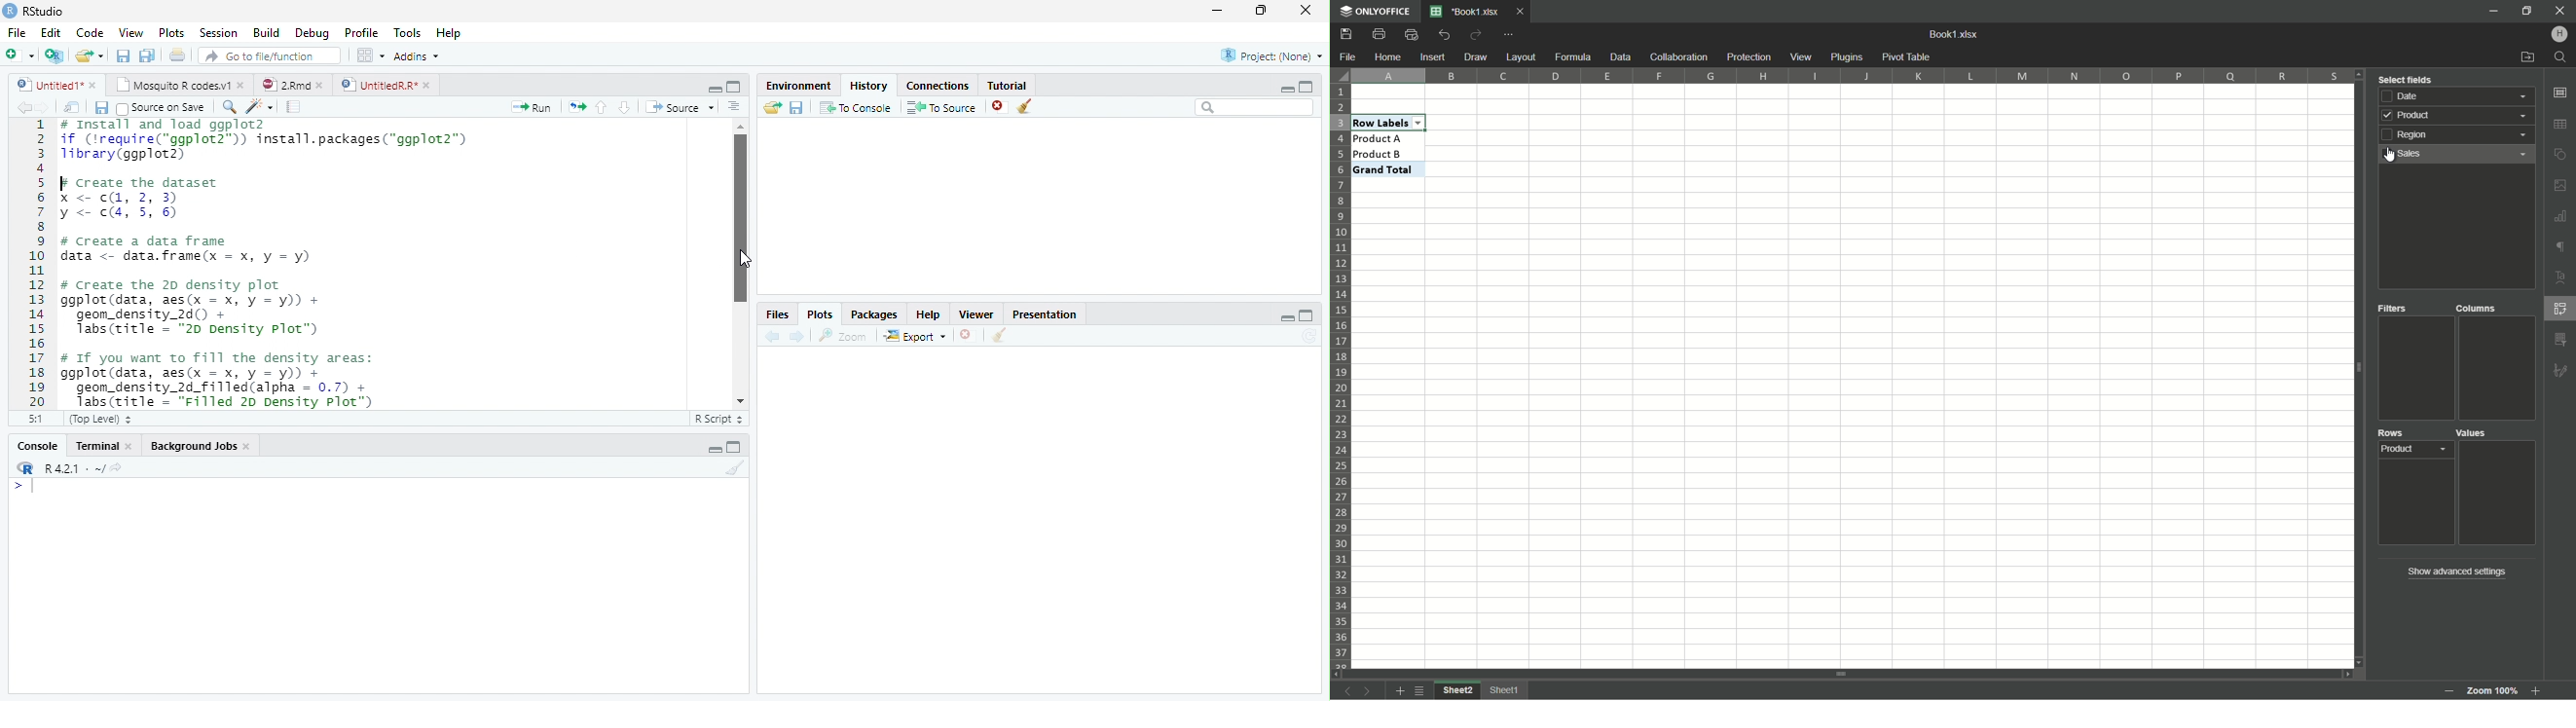  I want to click on GO to file/function, so click(266, 55).